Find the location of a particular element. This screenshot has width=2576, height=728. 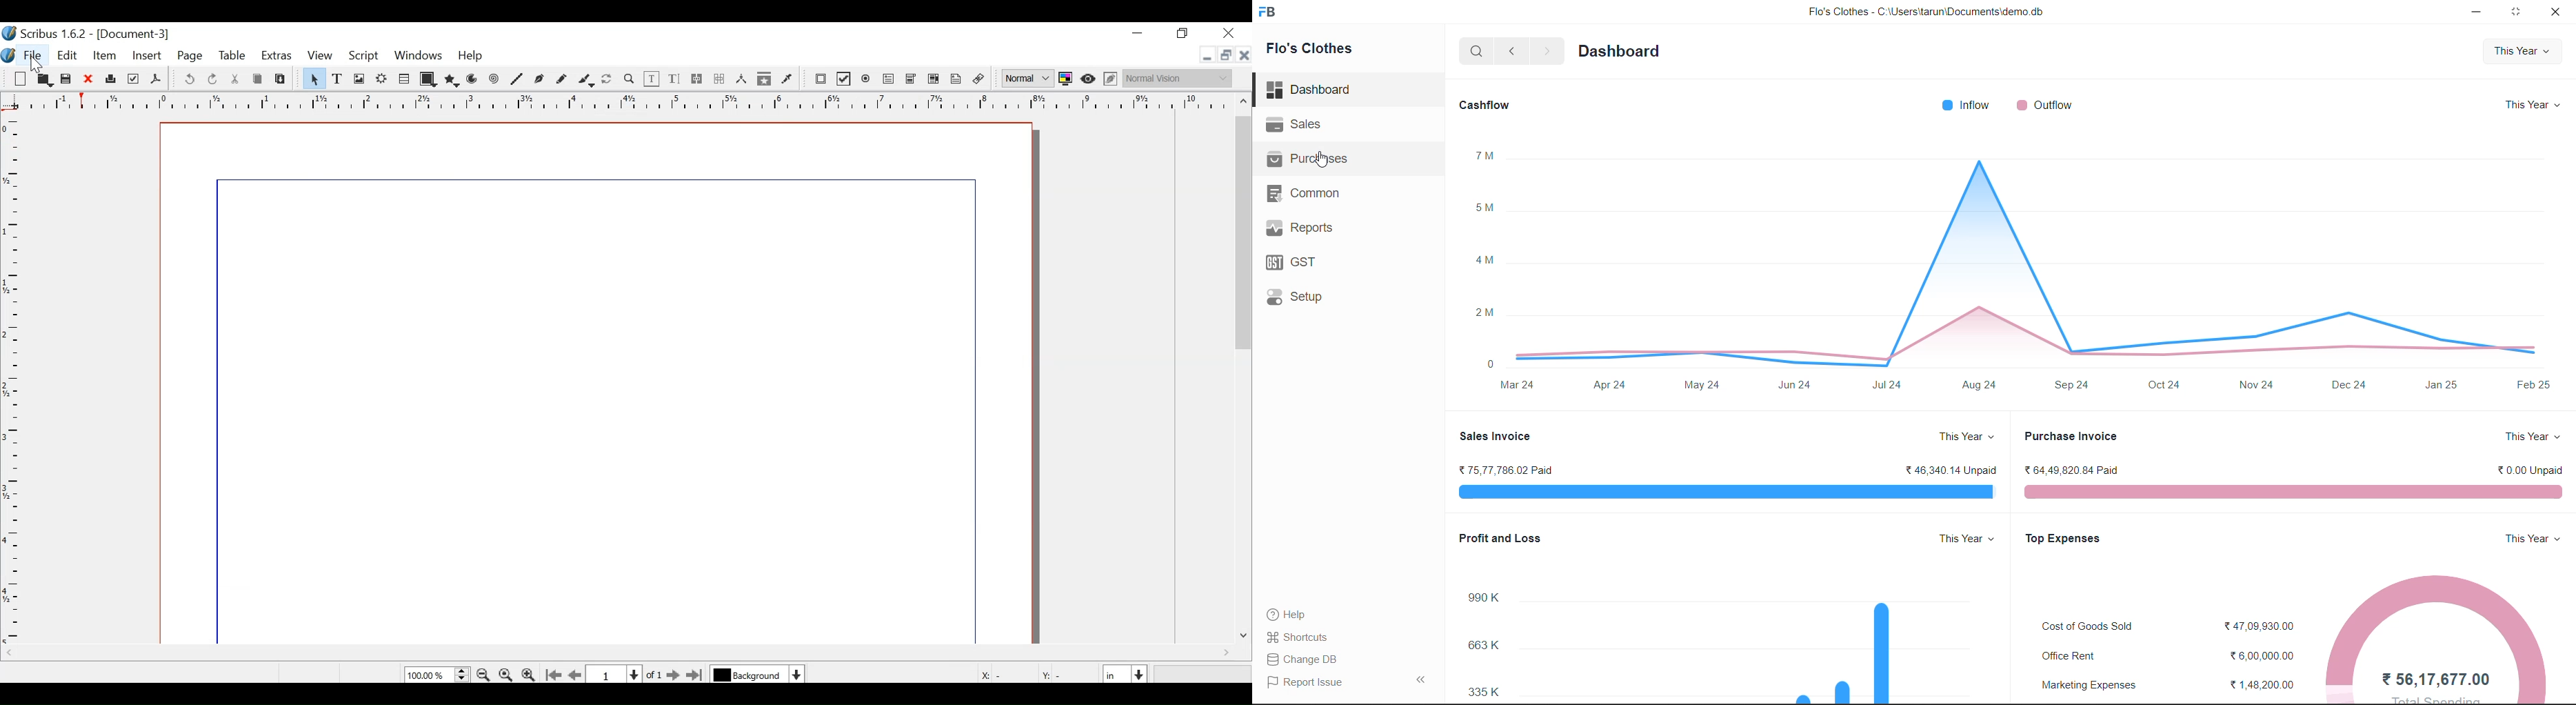

PDF Combo Box  is located at coordinates (913, 80).